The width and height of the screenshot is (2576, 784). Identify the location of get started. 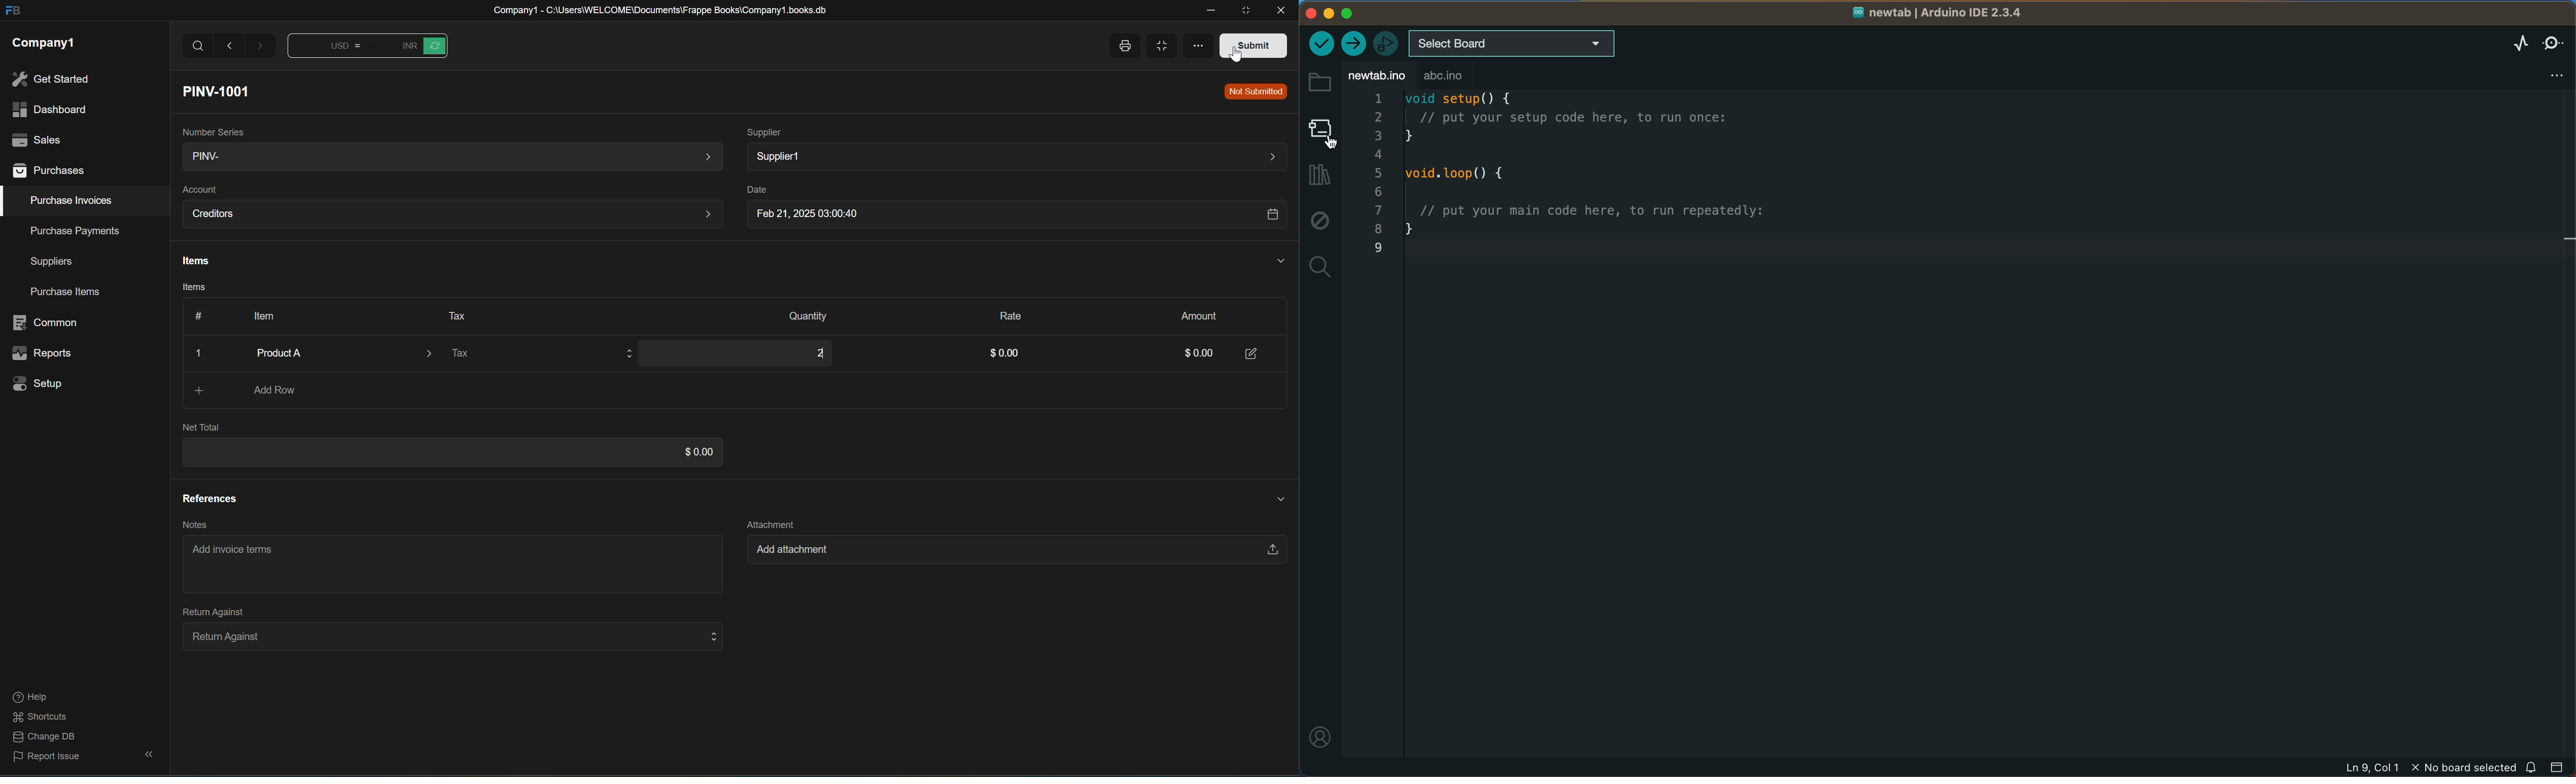
(50, 79).